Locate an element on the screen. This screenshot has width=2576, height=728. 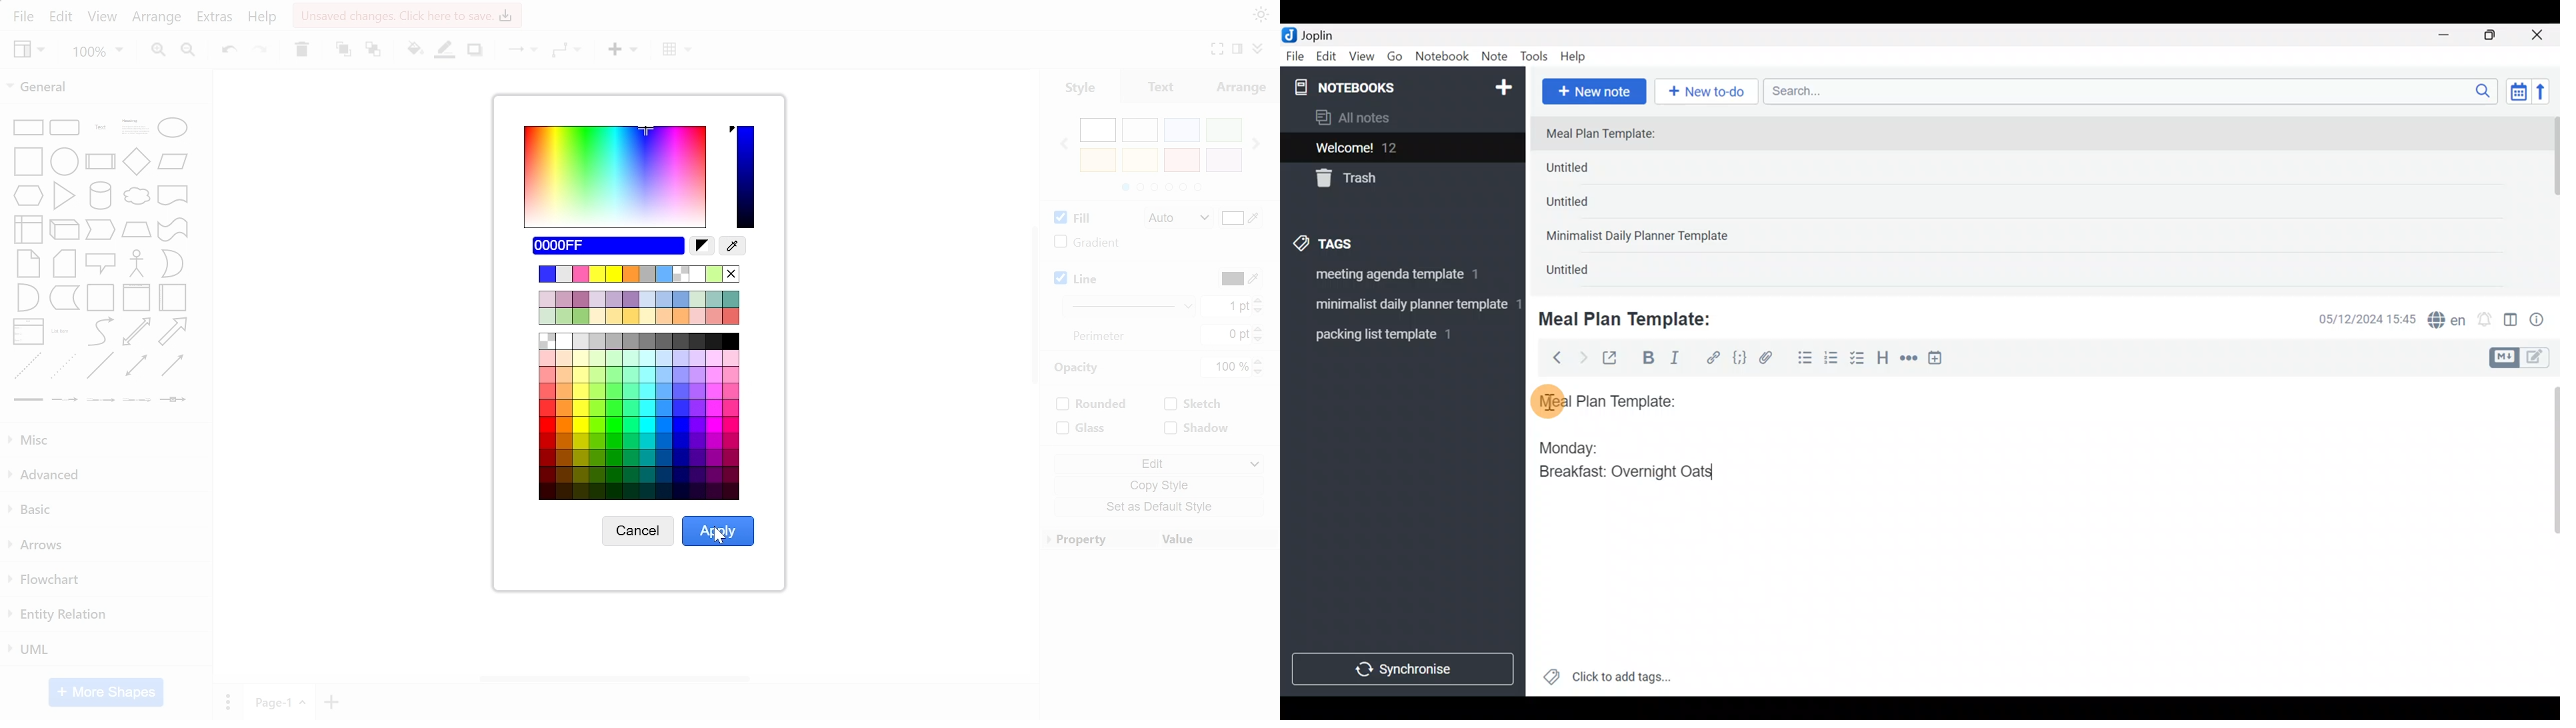
Tags is located at coordinates (1355, 241).